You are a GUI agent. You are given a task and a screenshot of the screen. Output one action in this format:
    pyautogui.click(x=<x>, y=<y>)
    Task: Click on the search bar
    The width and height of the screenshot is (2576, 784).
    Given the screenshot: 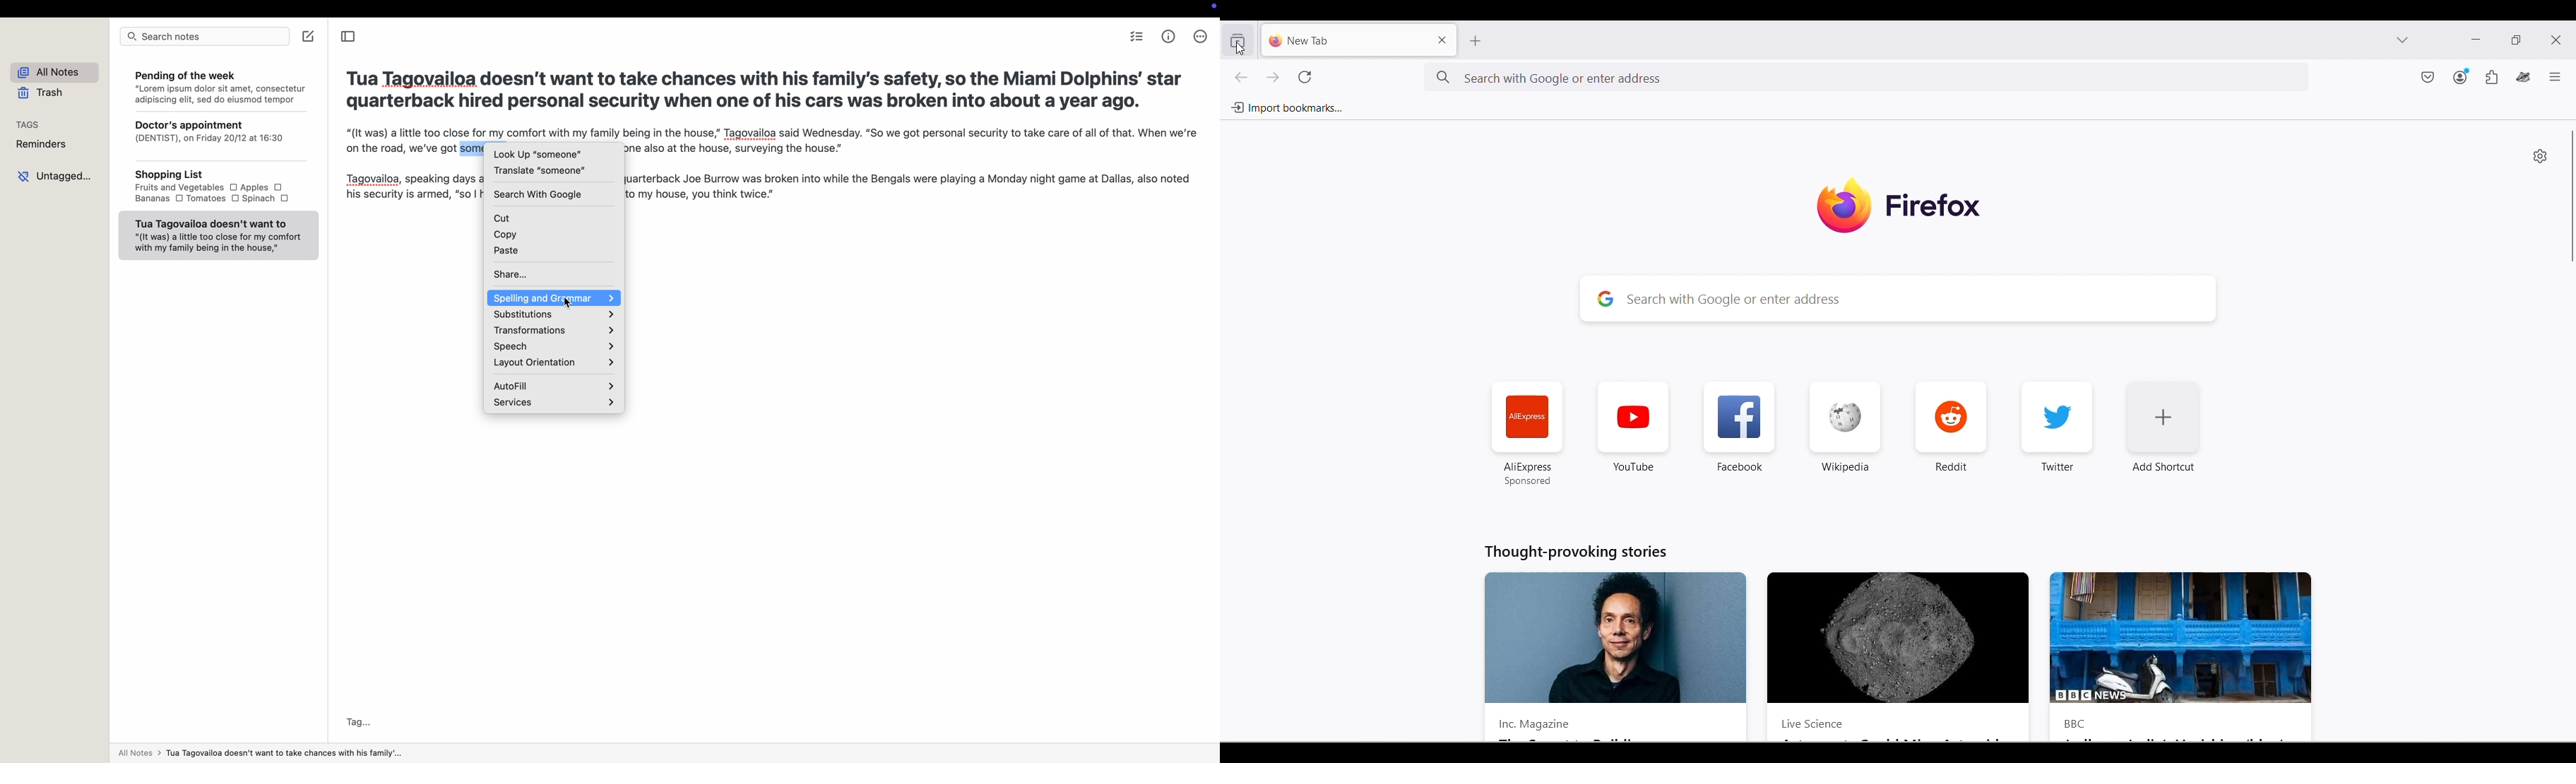 What is the action you would take?
    pyautogui.click(x=203, y=38)
    